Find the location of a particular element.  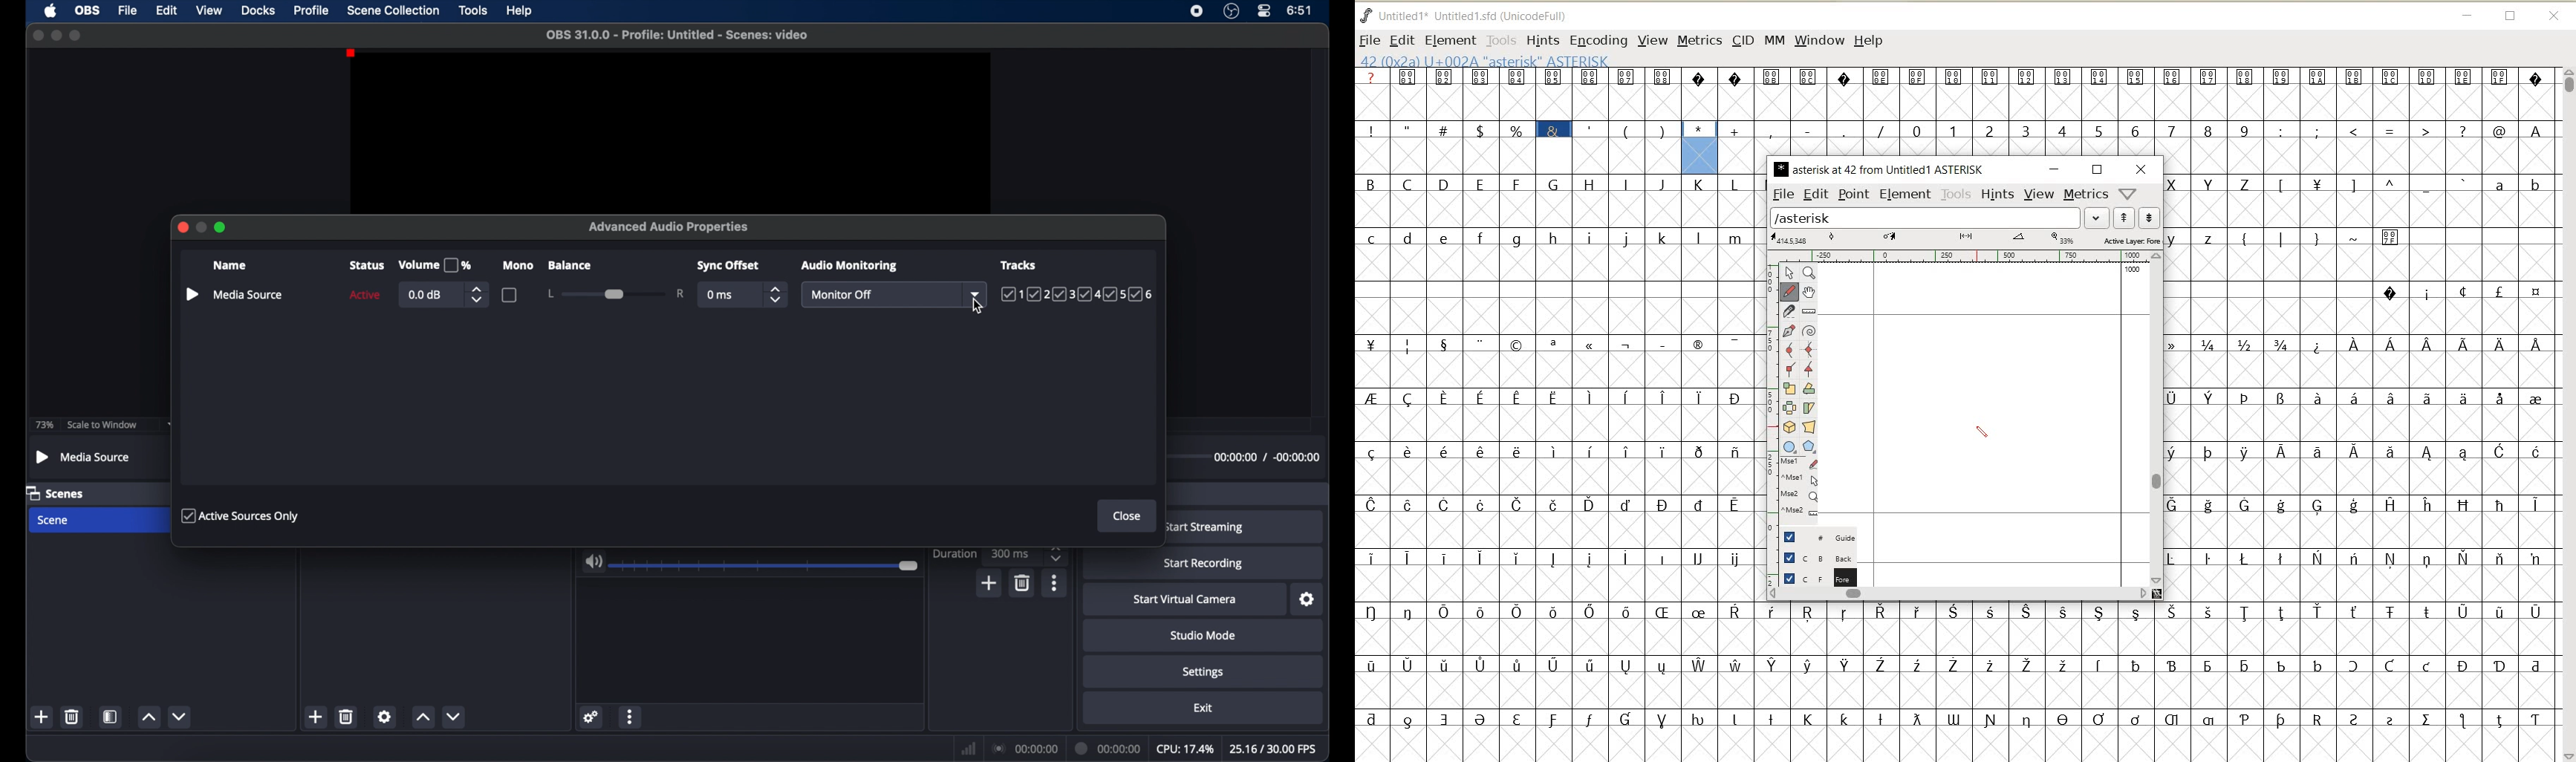

0.0db is located at coordinates (427, 295).